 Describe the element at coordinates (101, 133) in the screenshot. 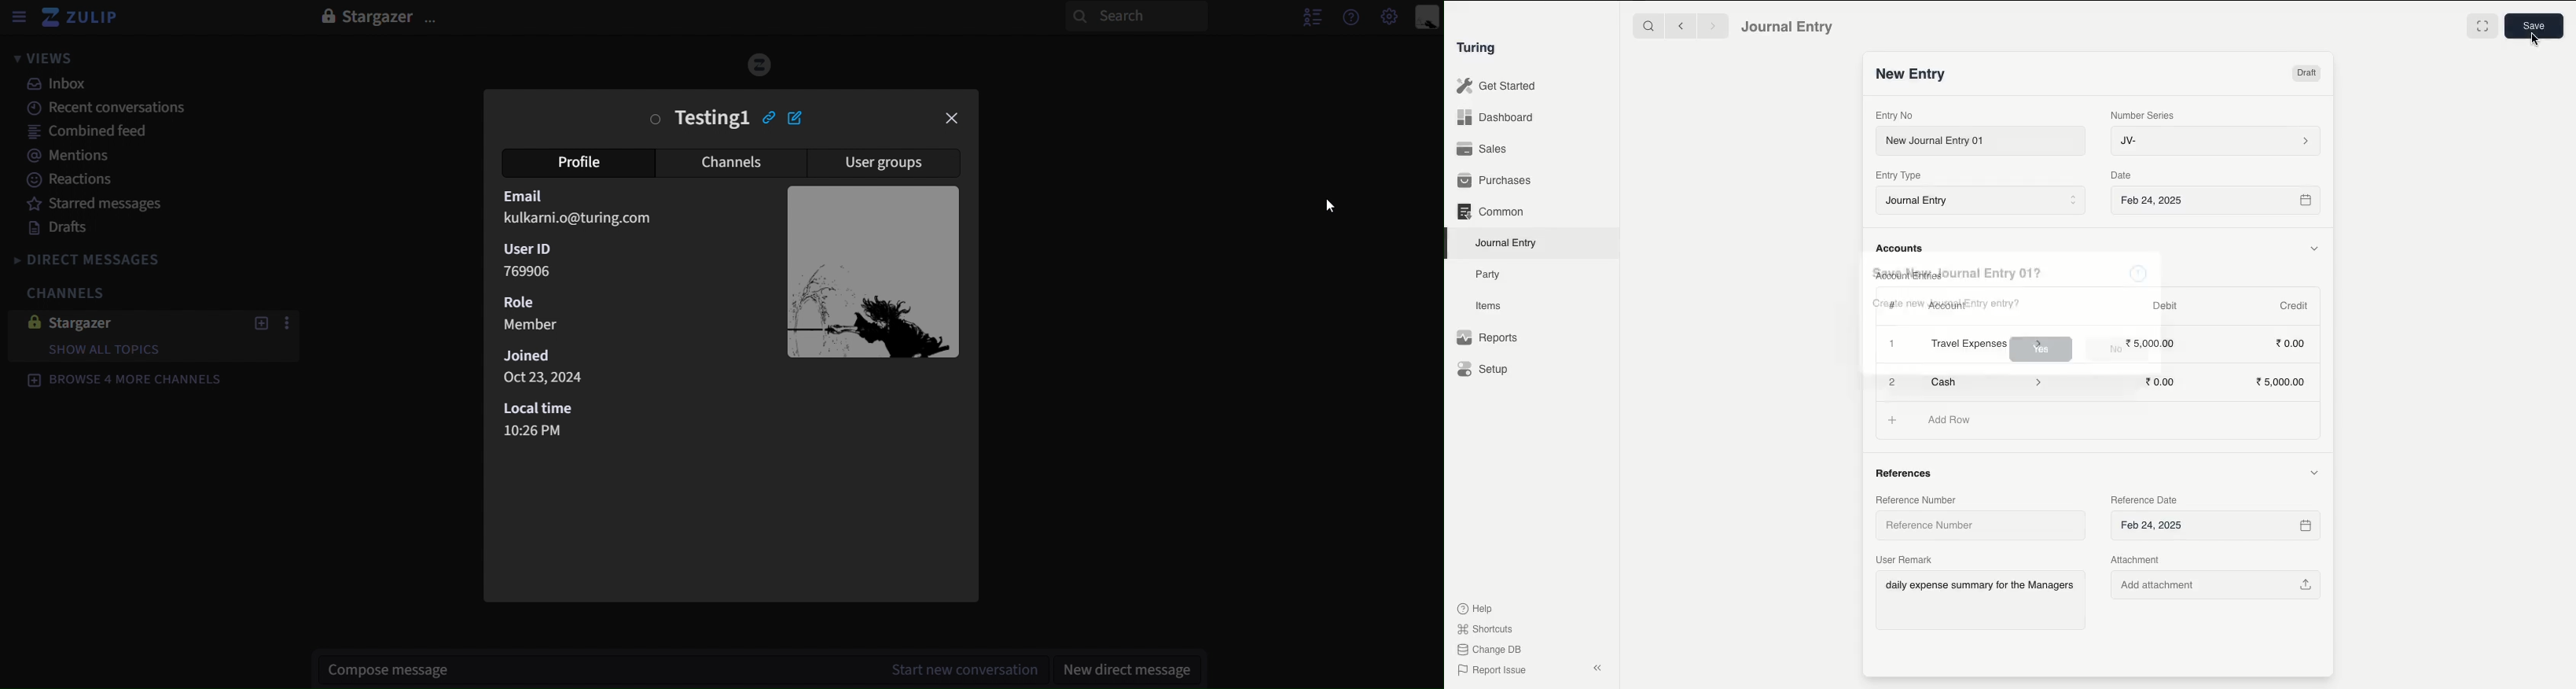

I see `combined feed` at that location.